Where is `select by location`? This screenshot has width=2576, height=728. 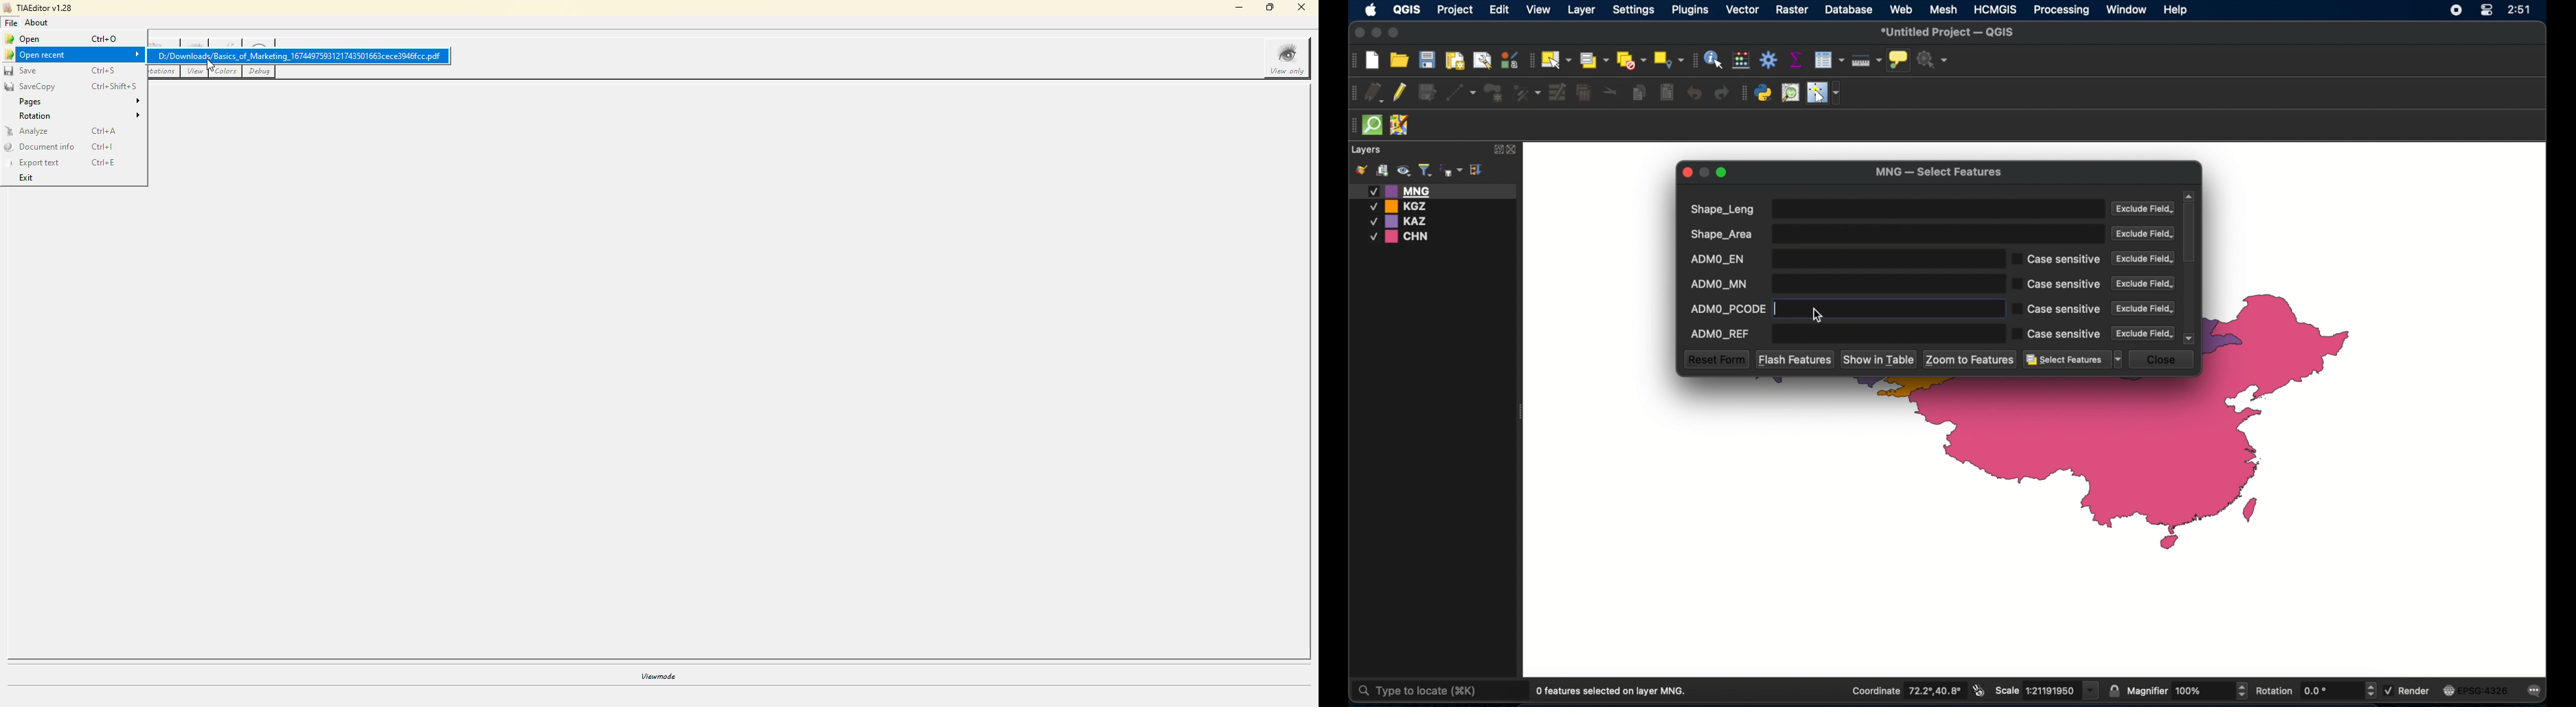
select by location is located at coordinates (1669, 60).